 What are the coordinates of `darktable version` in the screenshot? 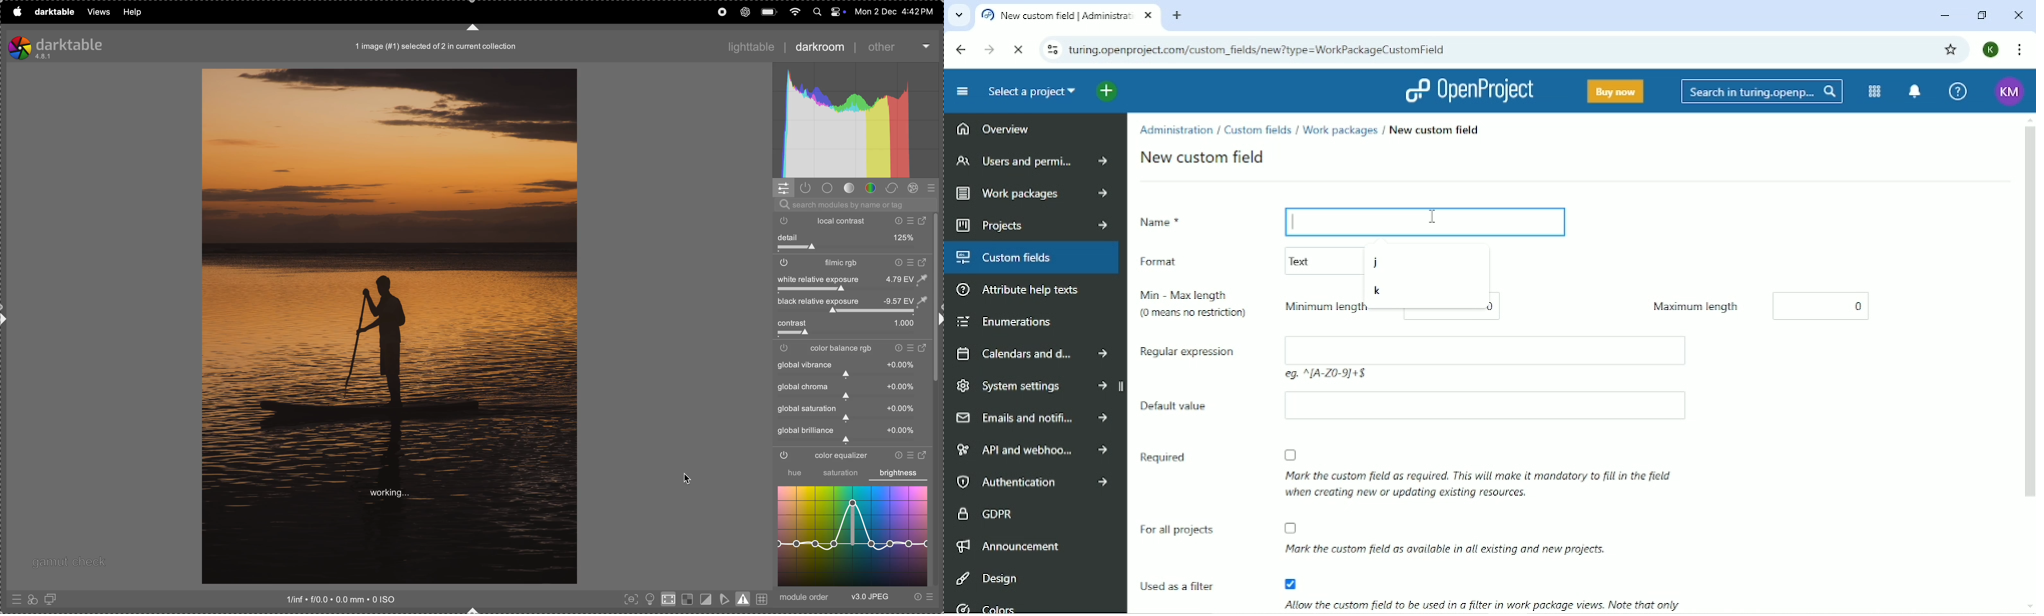 It's located at (75, 46).